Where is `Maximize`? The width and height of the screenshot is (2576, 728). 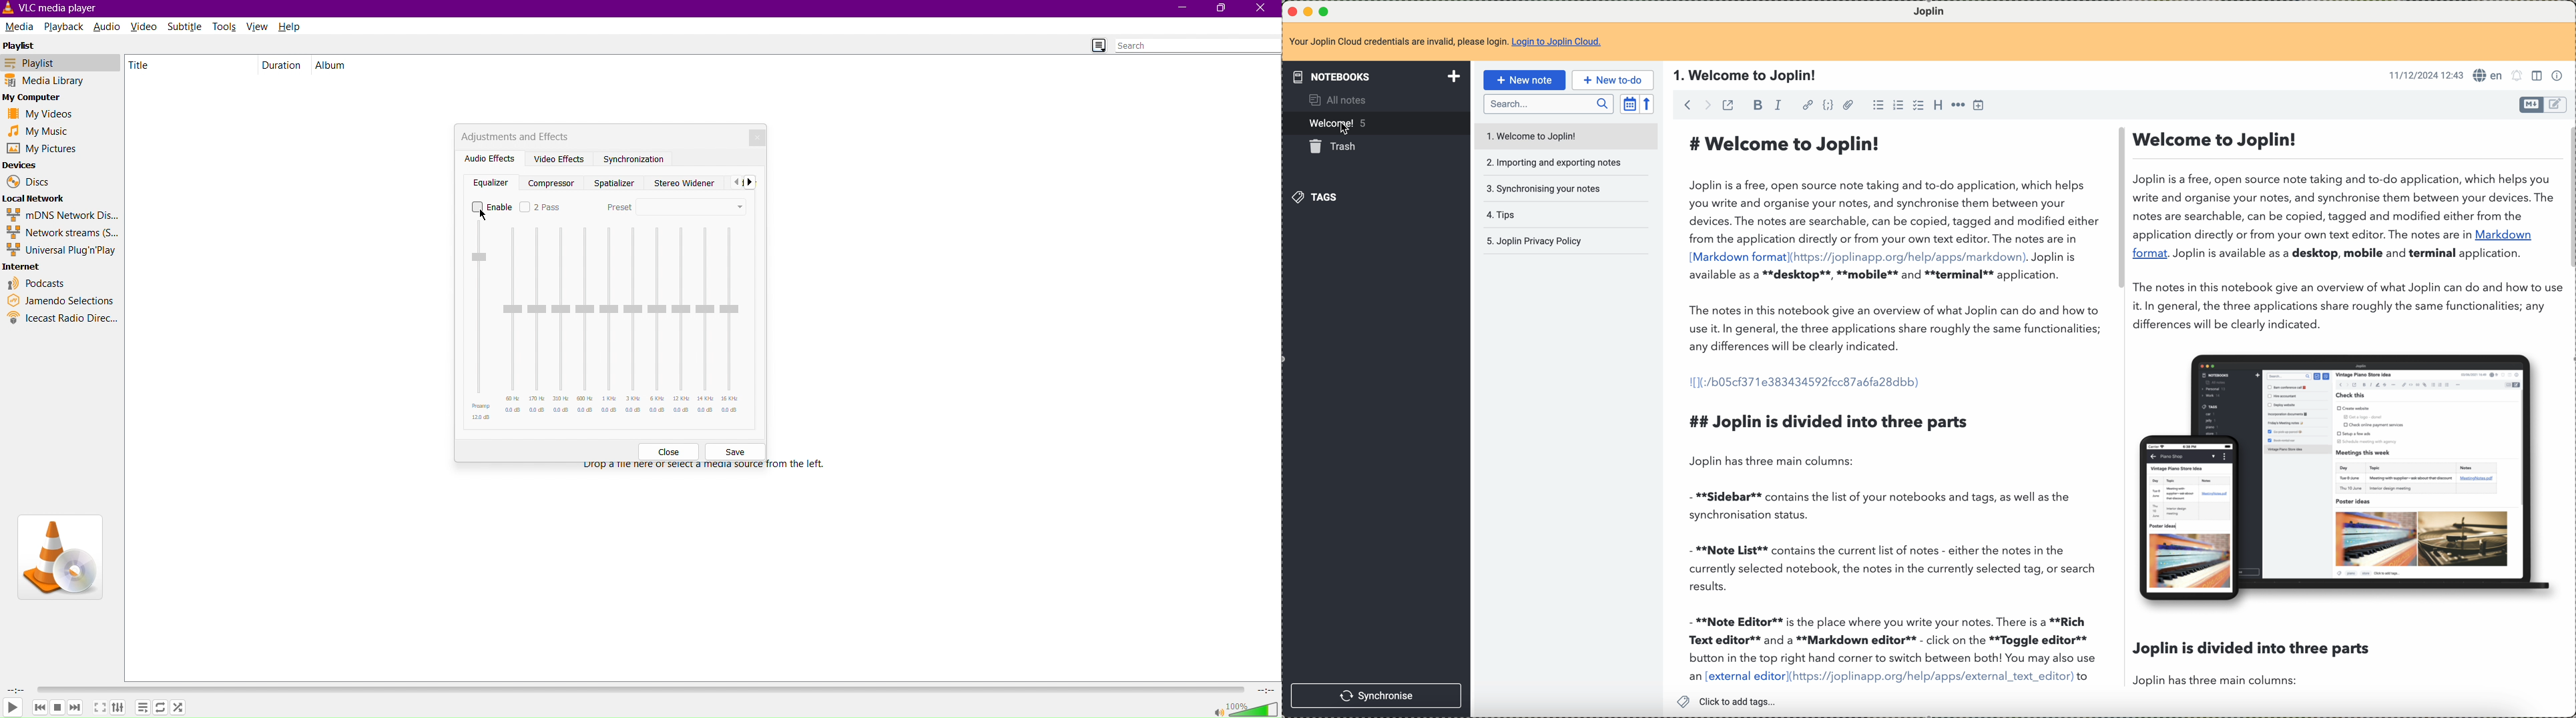
Maximize is located at coordinates (1221, 8).